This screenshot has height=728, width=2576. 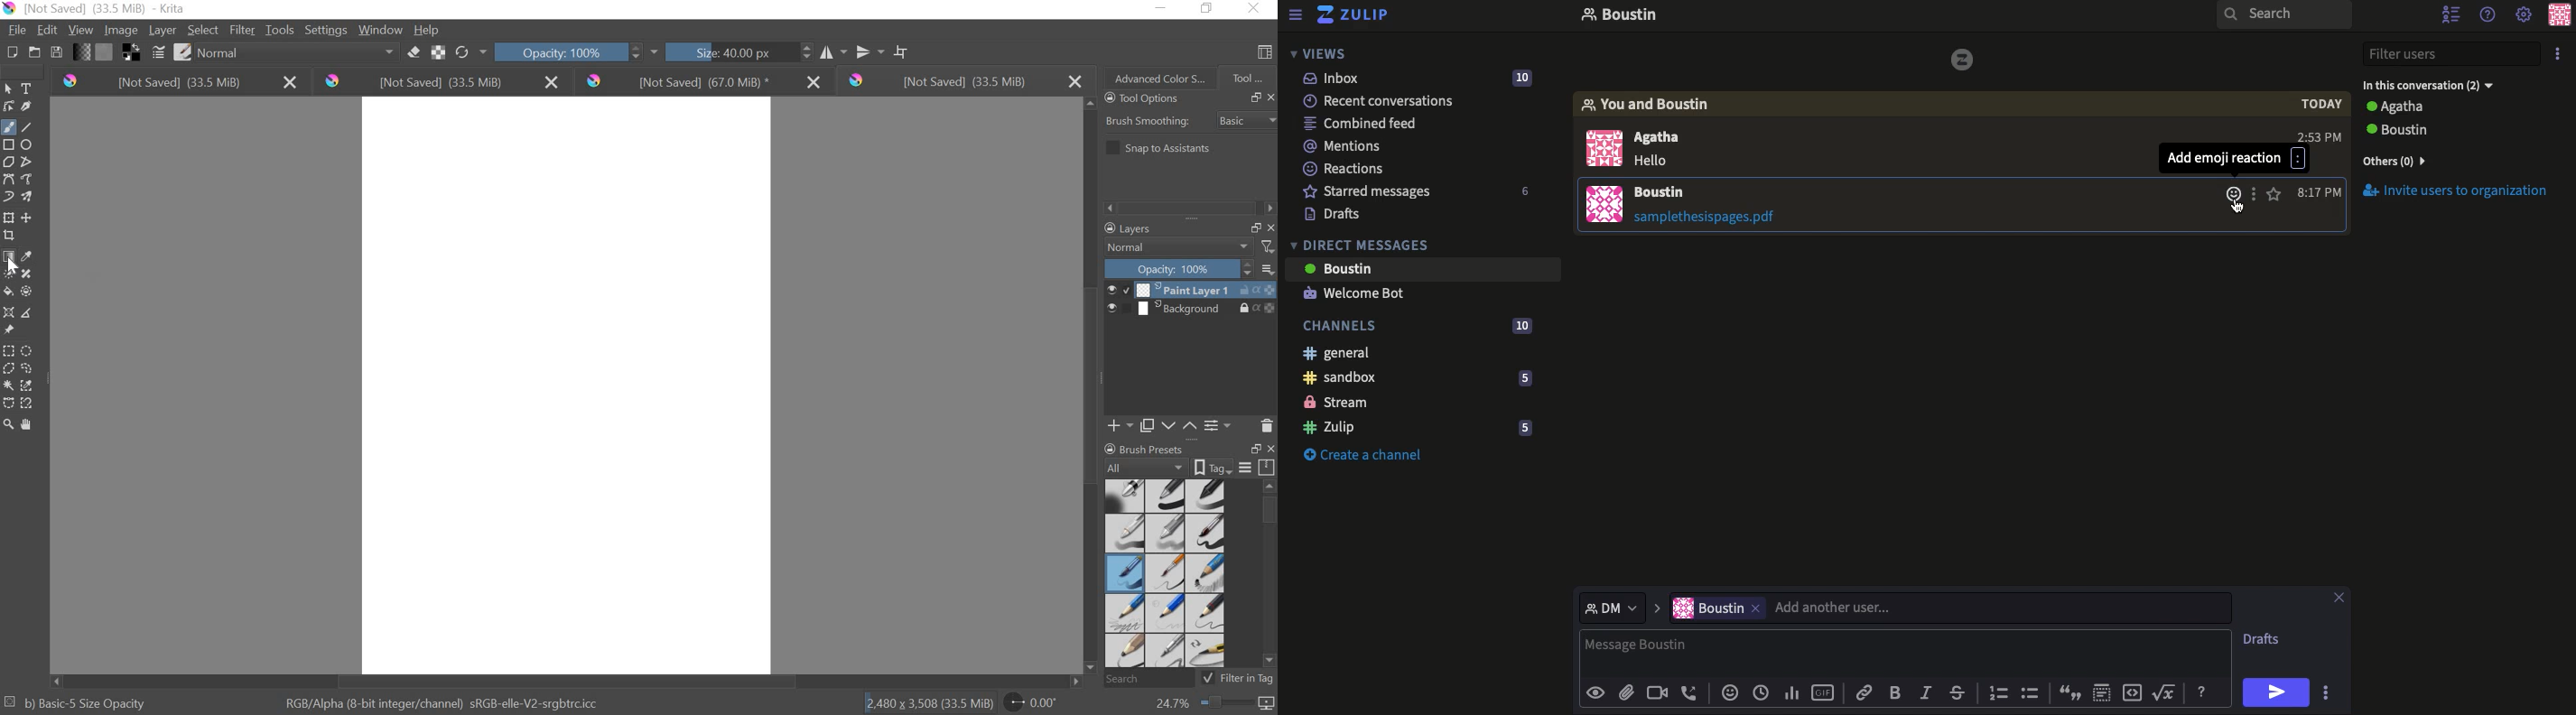 I want to click on Channels, so click(x=1421, y=325).